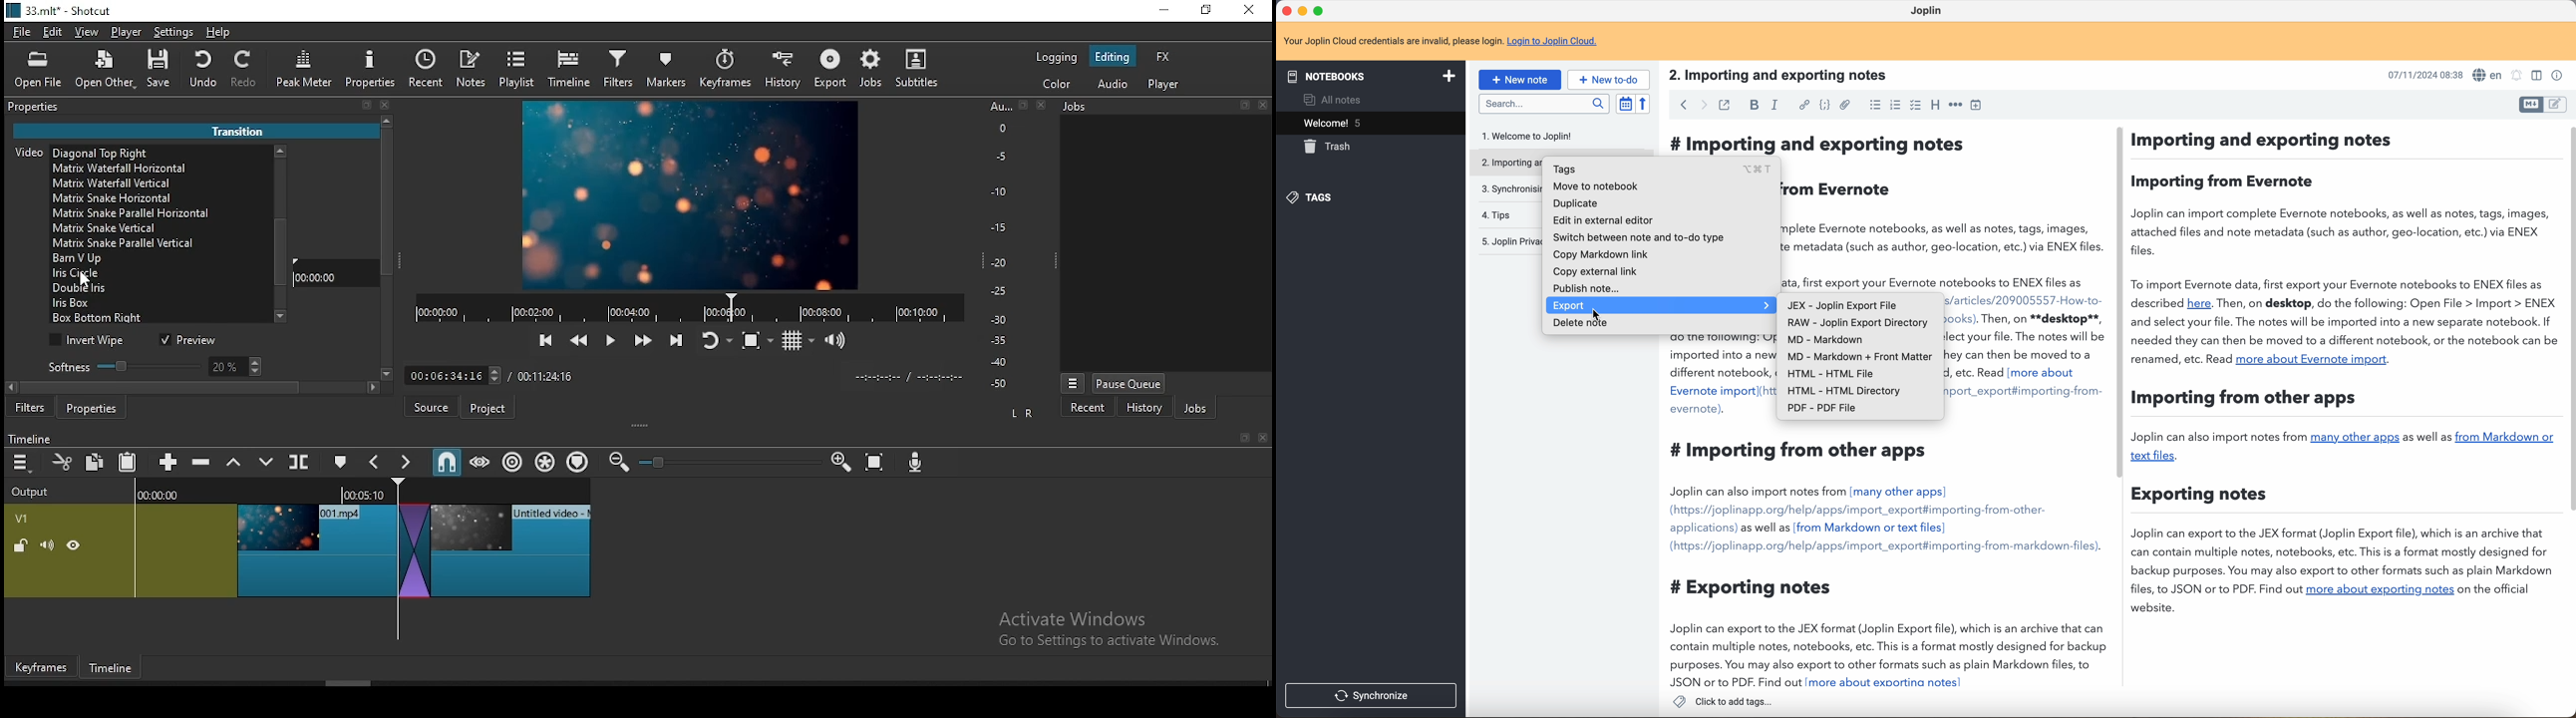 The height and width of the screenshot is (728, 2576). What do you see at coordinates (2489, 74) in the screenshot?
I see `spell checker` at bounding box center [2489, 74].